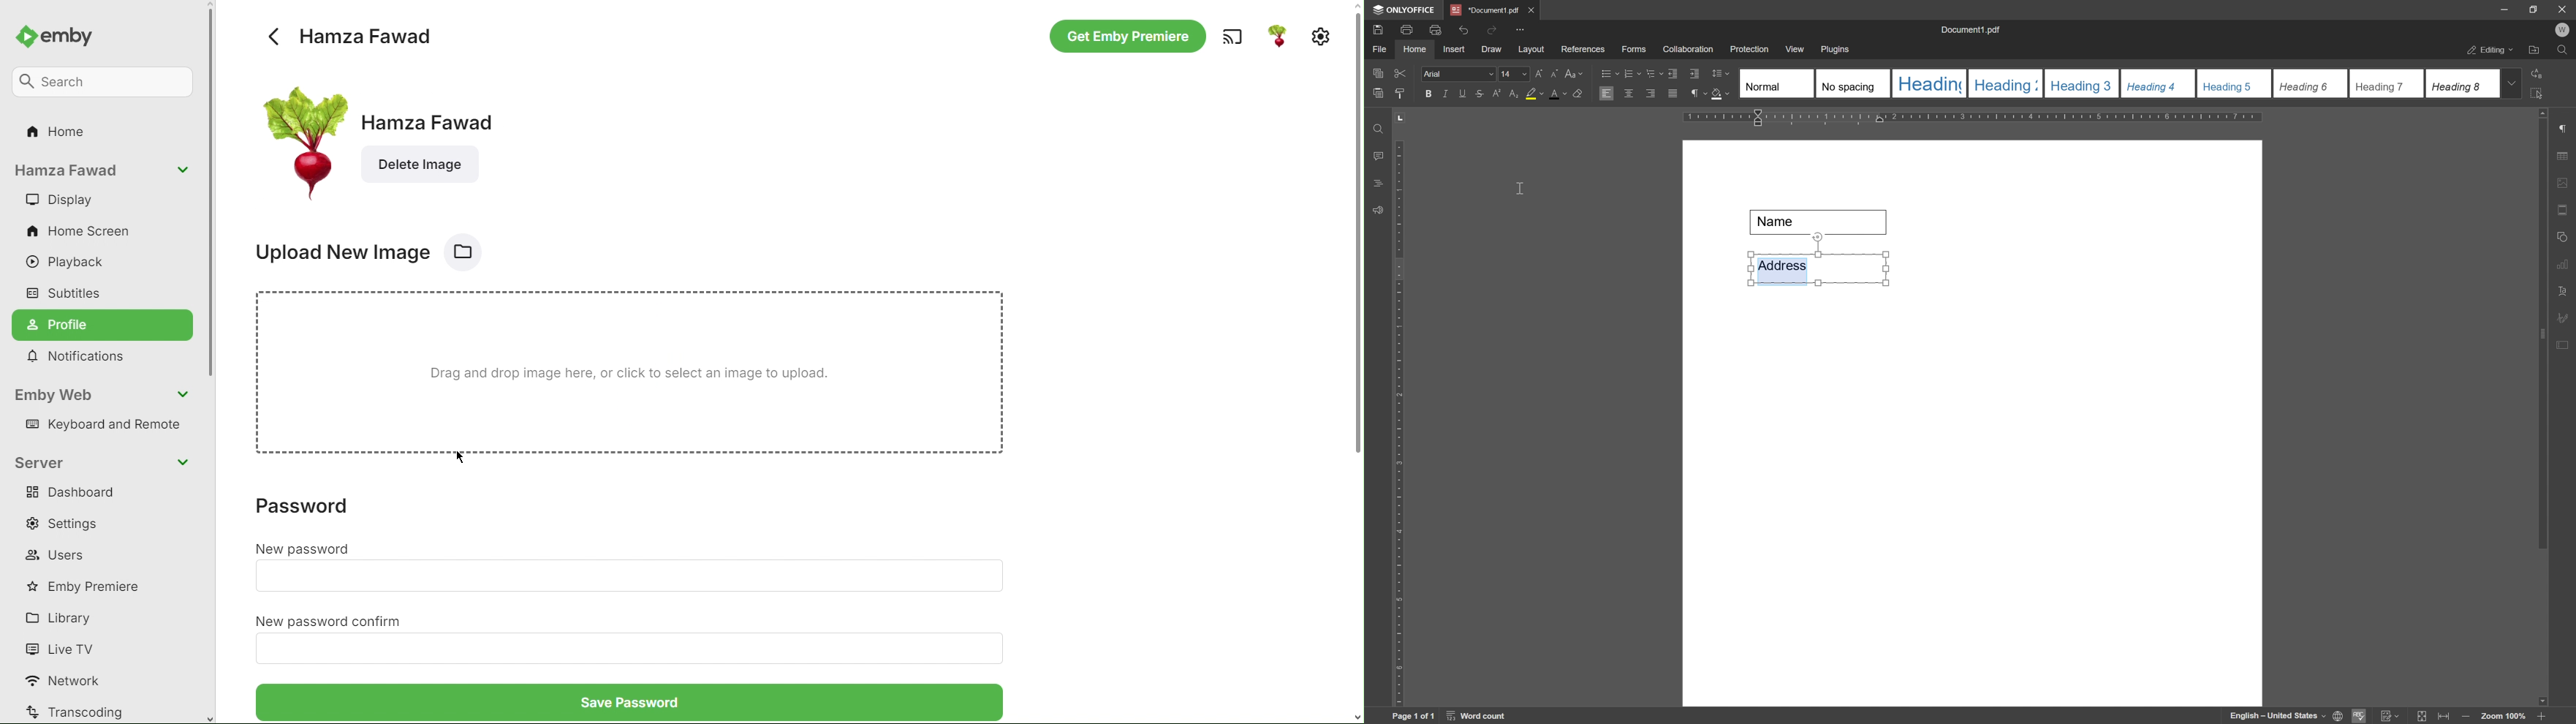  What do you see at coordinates (1508, 73) in the screenshot?
I see `font size` at bounding box center [1508, 73].